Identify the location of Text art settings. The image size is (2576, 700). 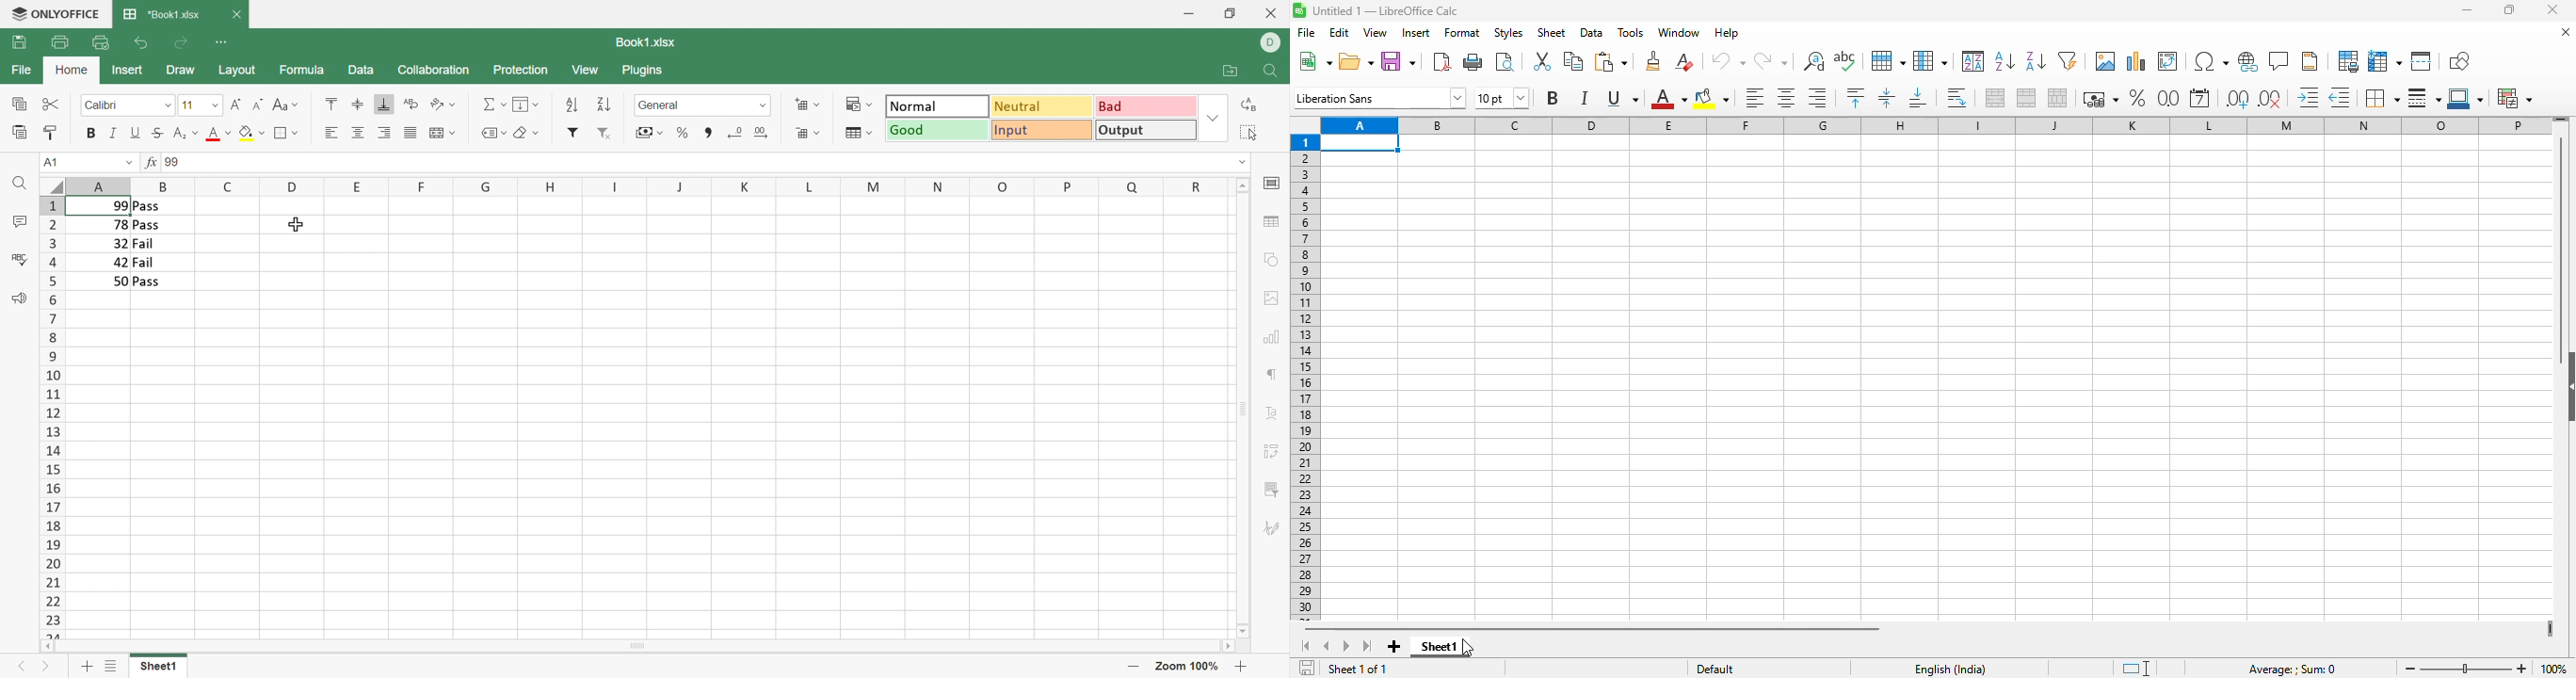
(1273, 413).